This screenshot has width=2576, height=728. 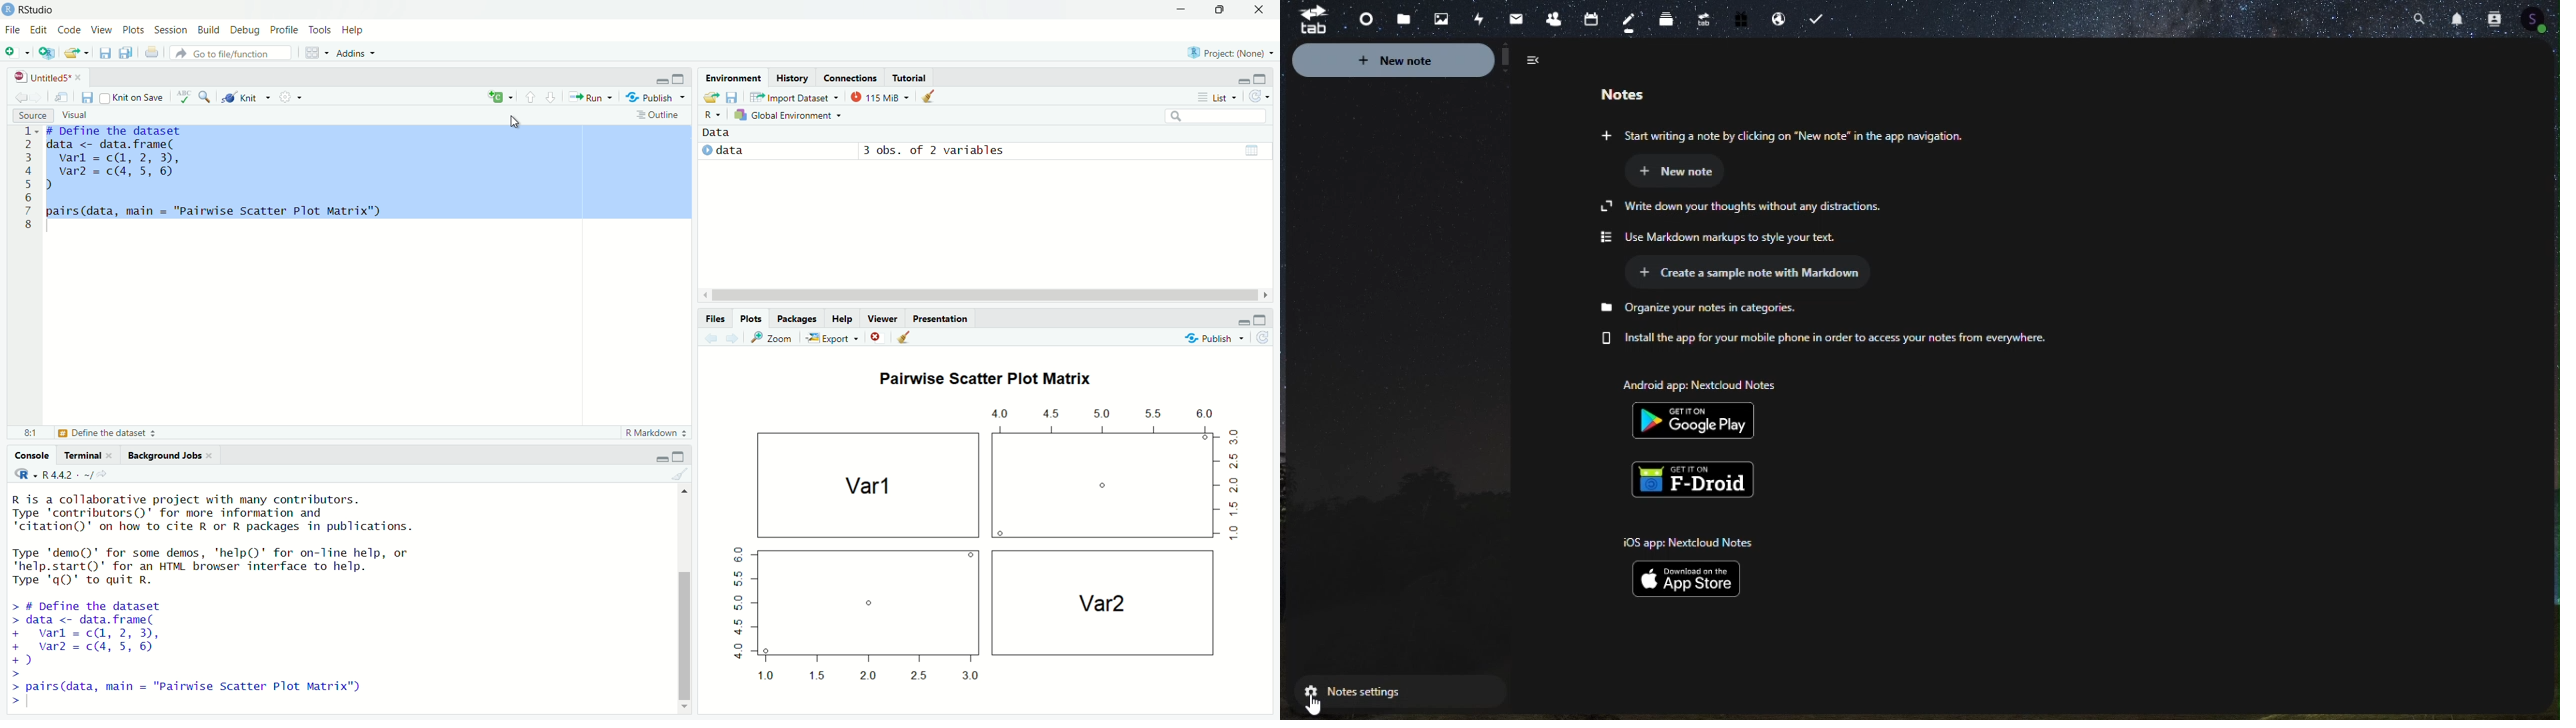 What do you see at coordinates (104, 472) in the screenshot?
I see `View the current working directory` at bounding box center [104, 472].